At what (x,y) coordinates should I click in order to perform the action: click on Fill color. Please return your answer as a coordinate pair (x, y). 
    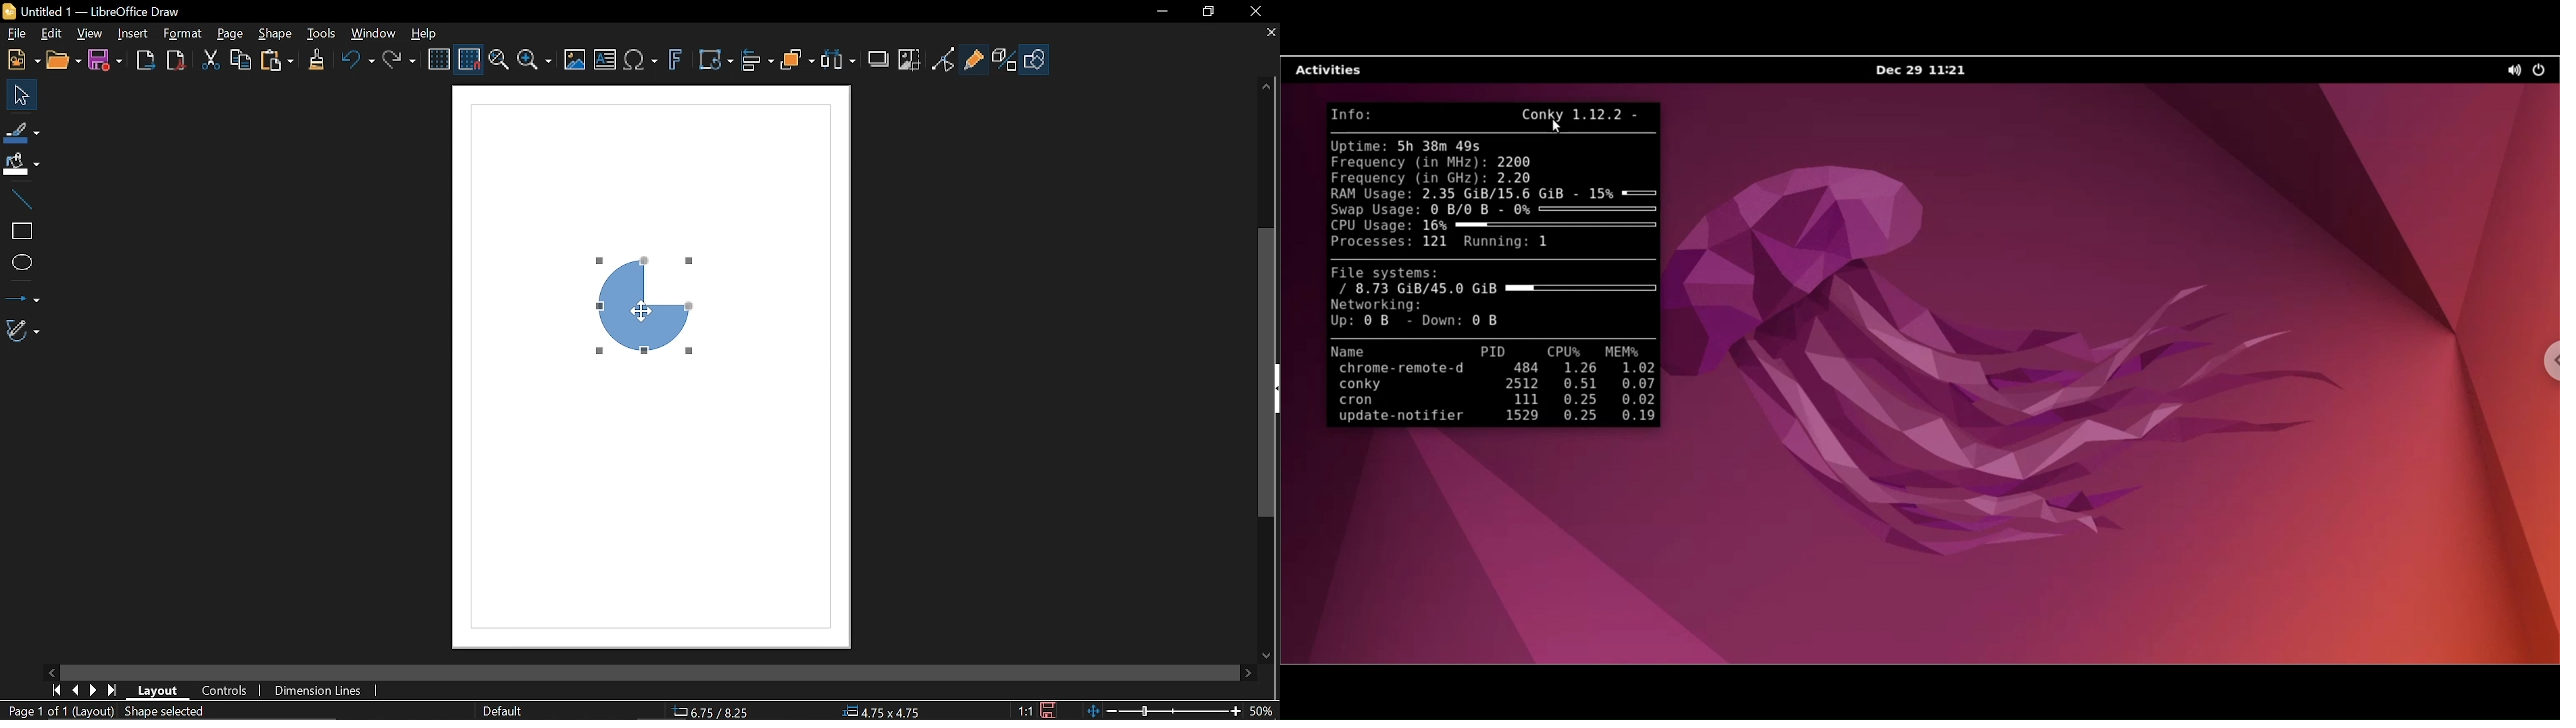
    Looking at the image, I should click on (21, 164).